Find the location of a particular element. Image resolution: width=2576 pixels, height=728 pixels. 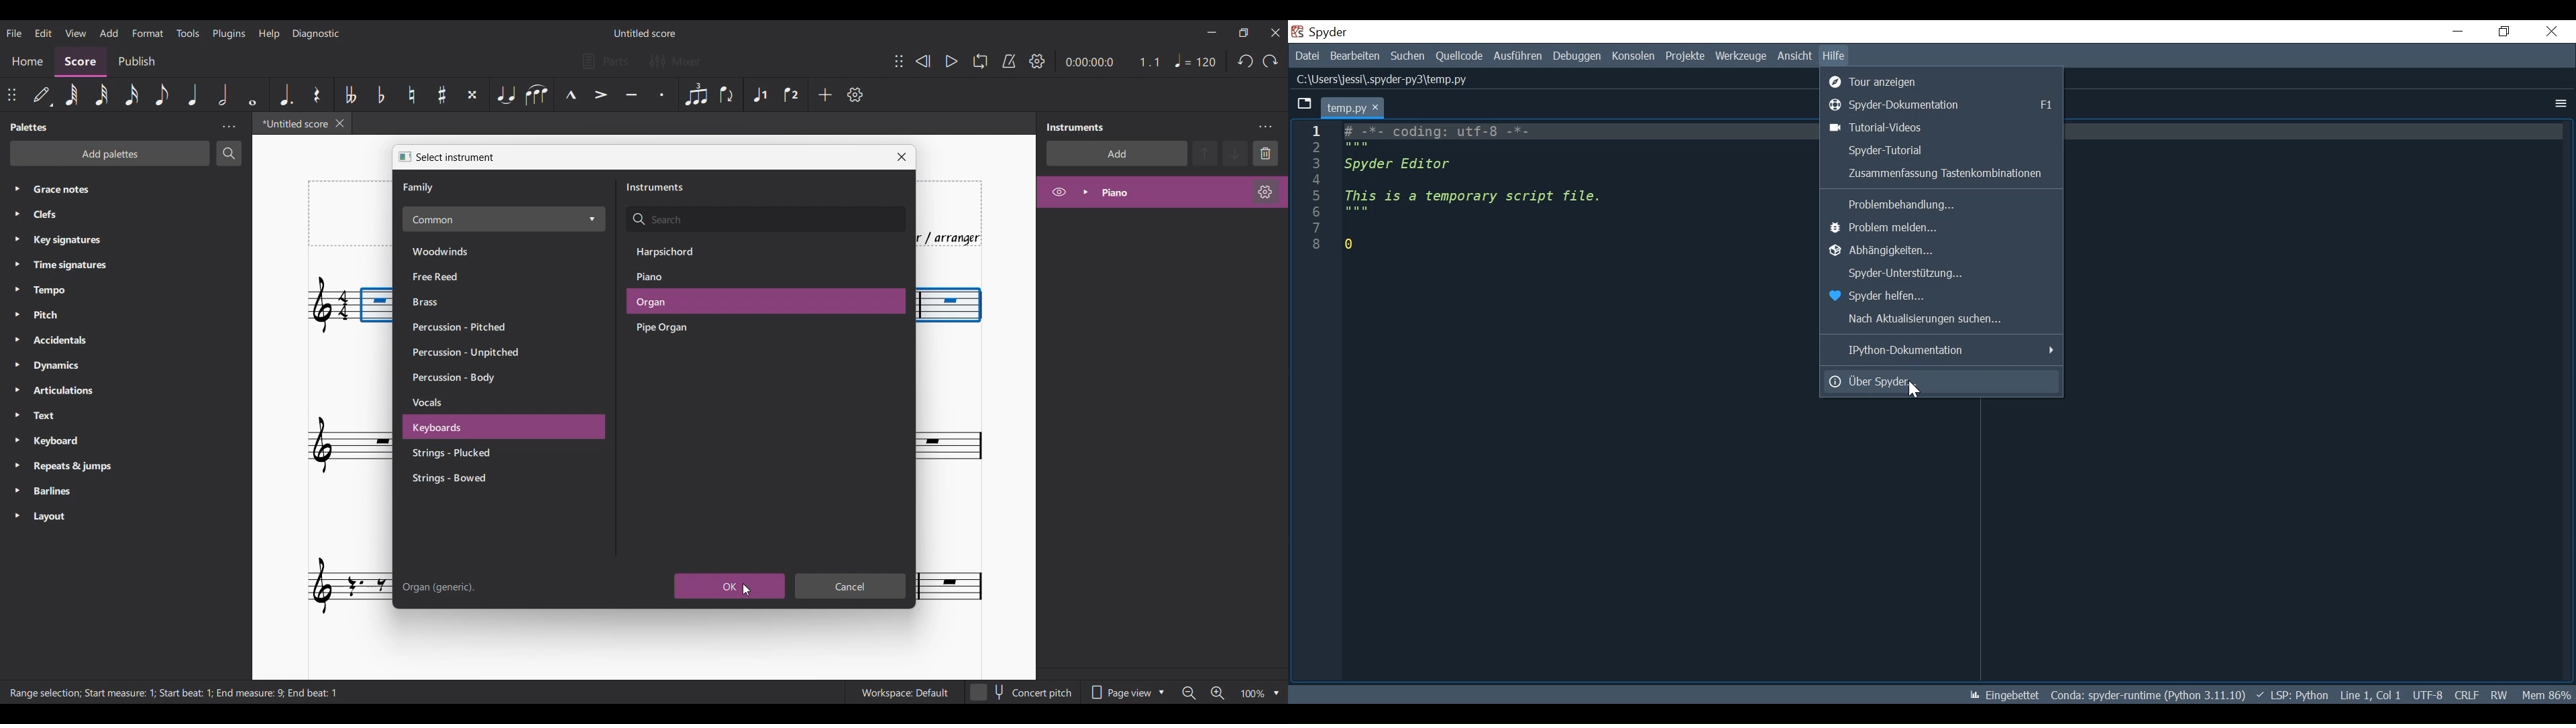

Spyder Tutorial is located at coordinates (1941, 152).